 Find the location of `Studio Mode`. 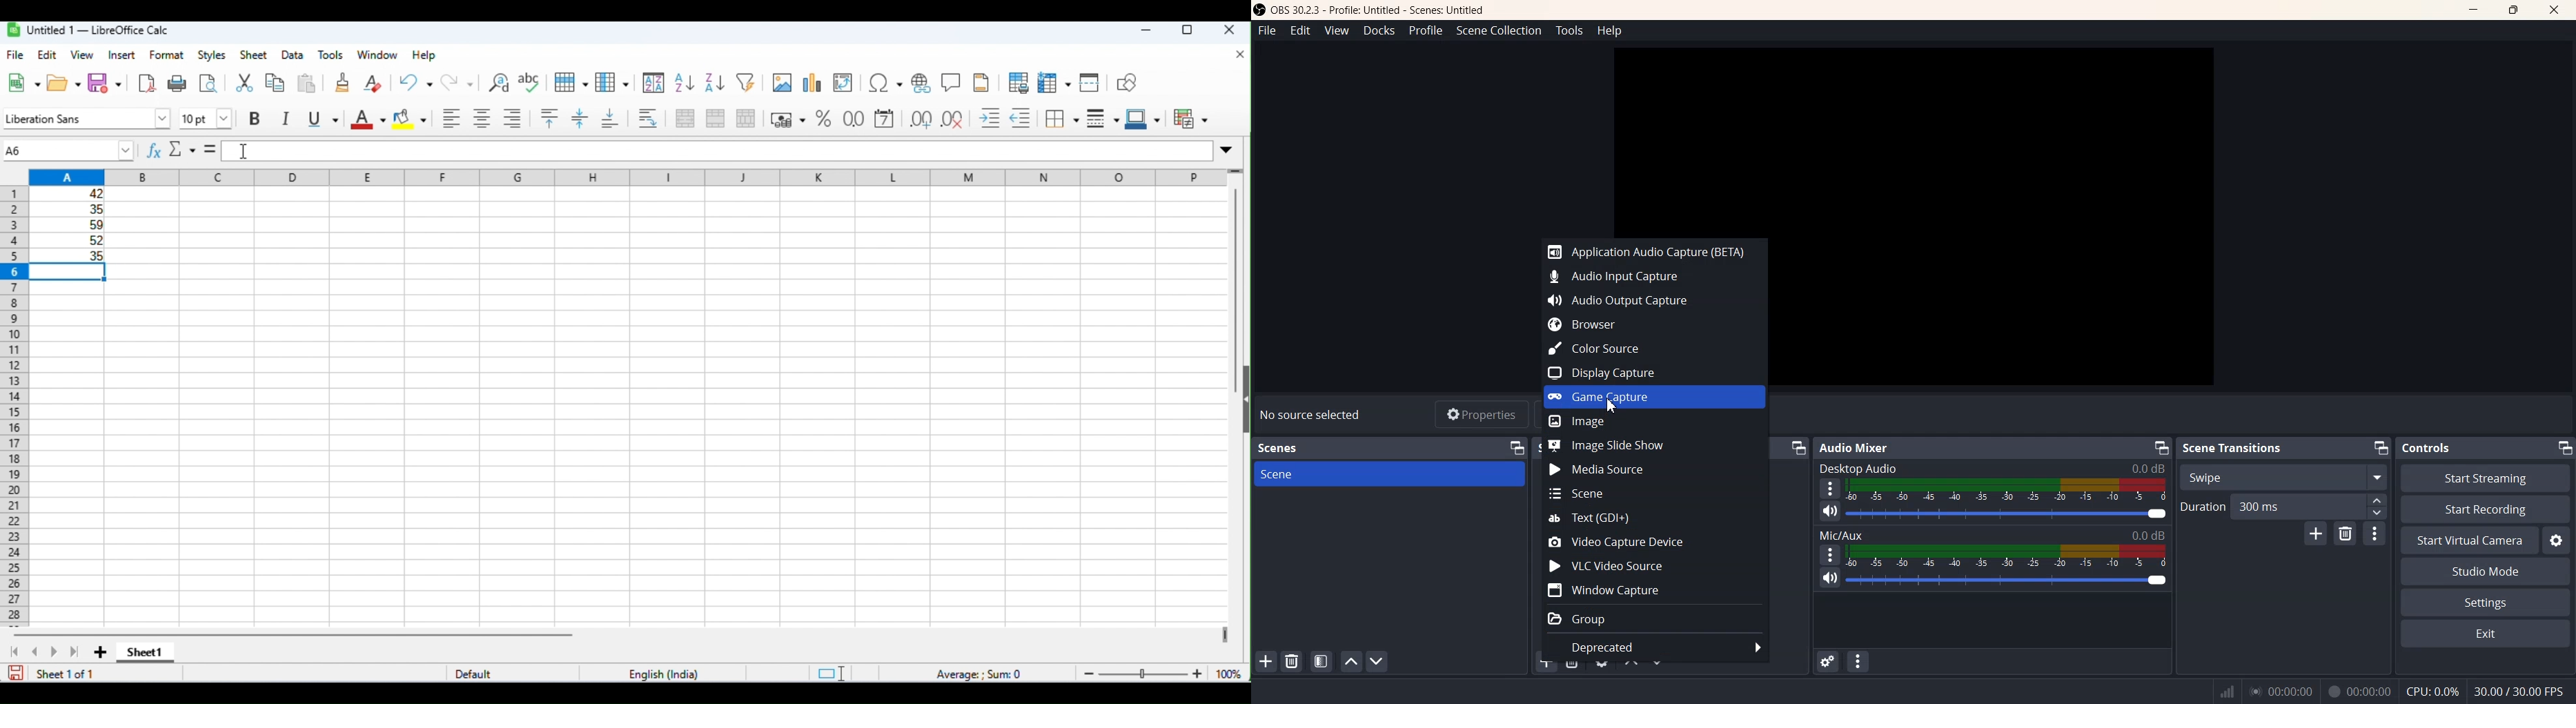

Studio Mode is located at coordinates (2486, 571).